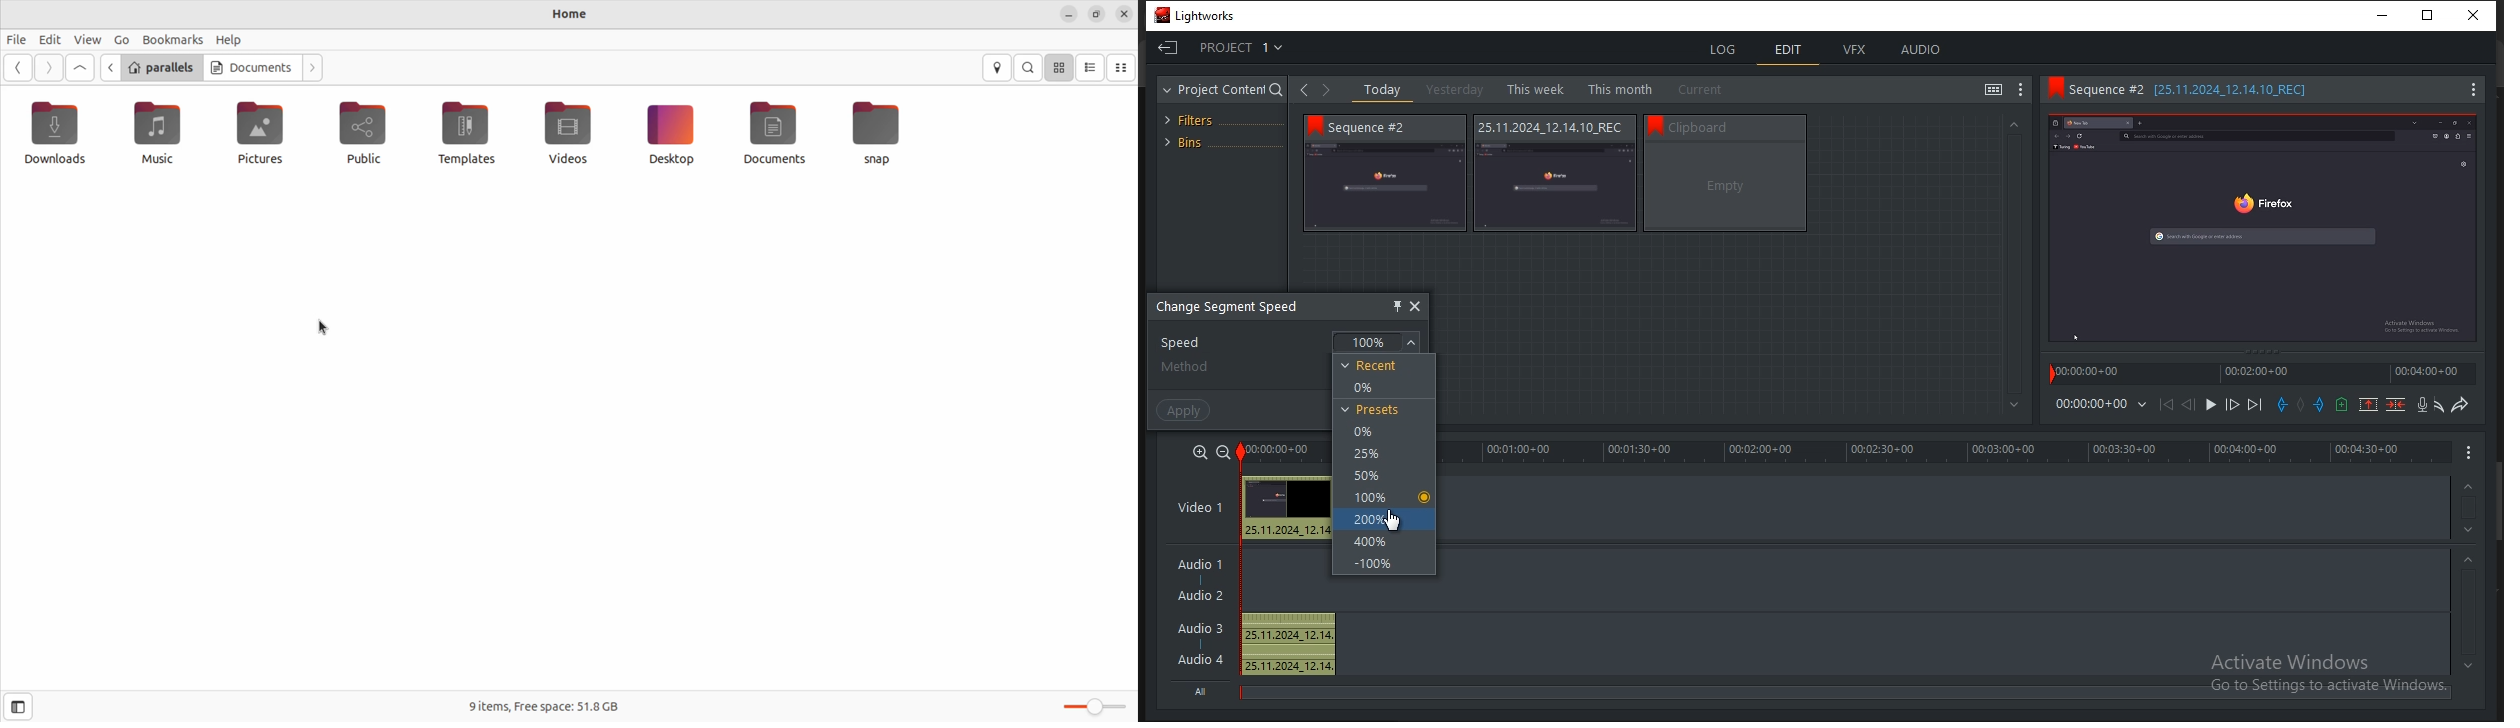 This screenshot has height=728, width=2520. Describe the element at coordinates (1187, 368) in the screenshot. I see `method` at that location.